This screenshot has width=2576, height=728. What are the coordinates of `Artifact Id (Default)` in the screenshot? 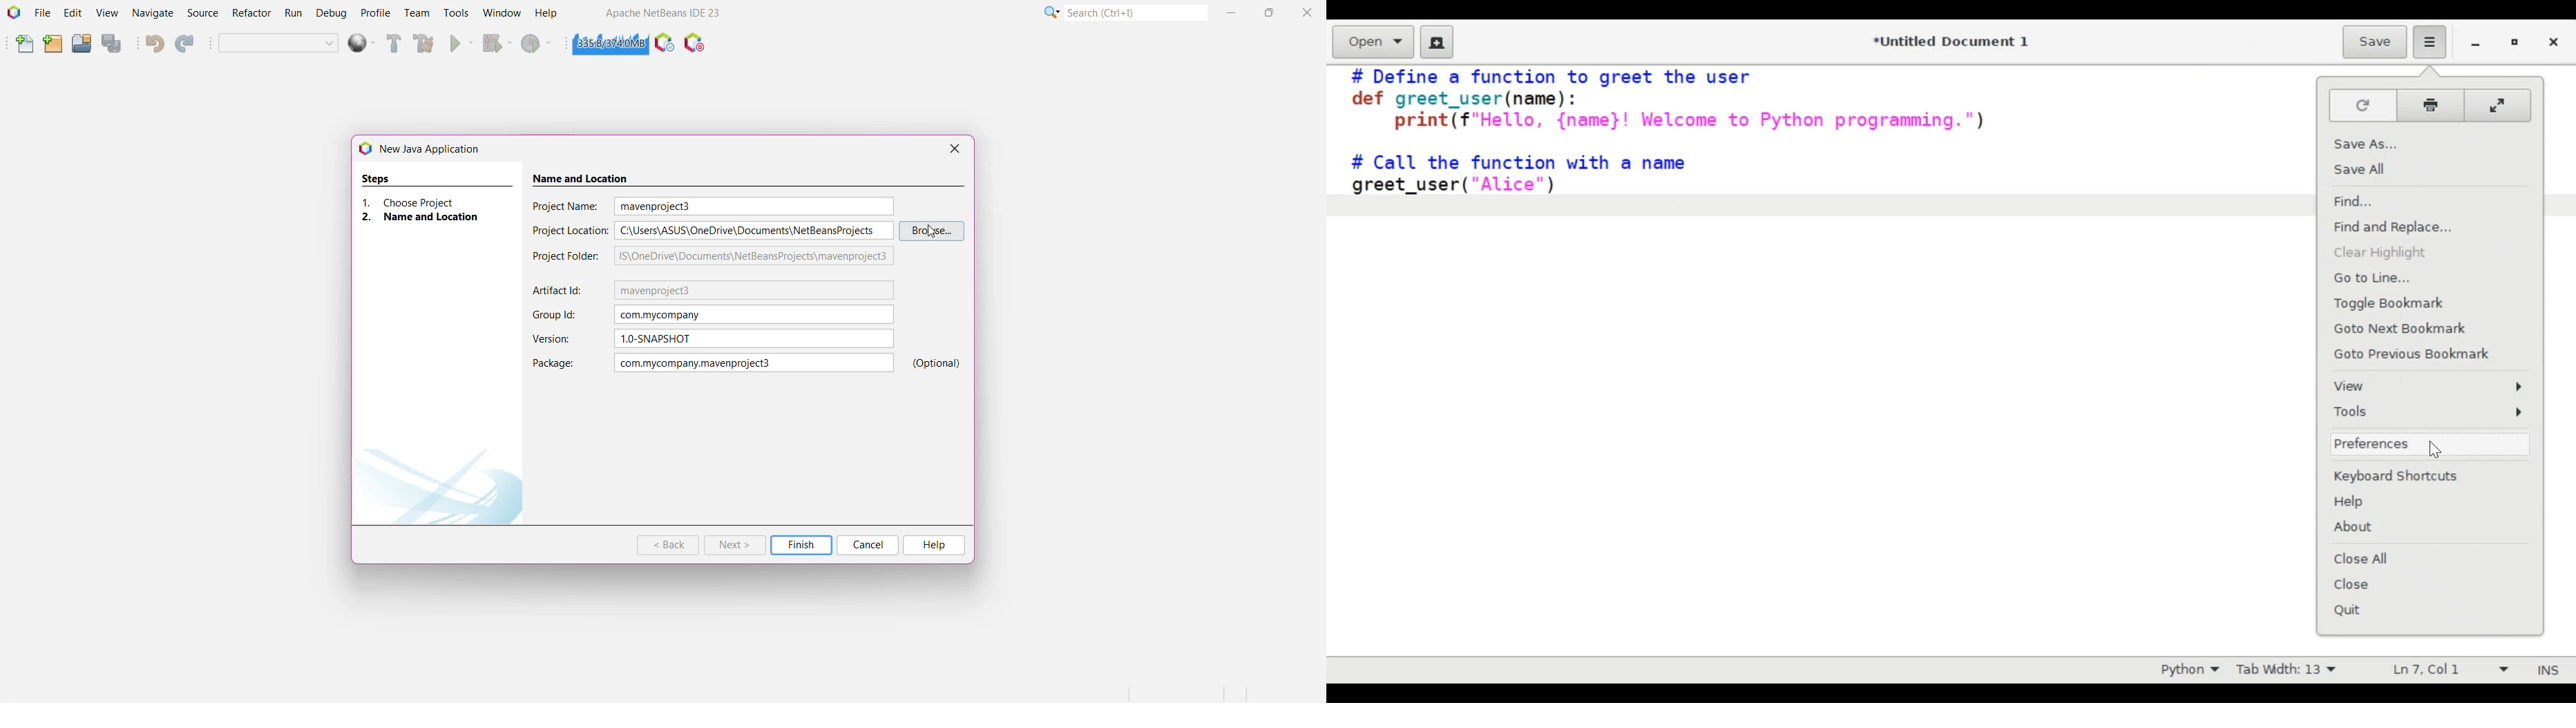 It's located at (754, 291).